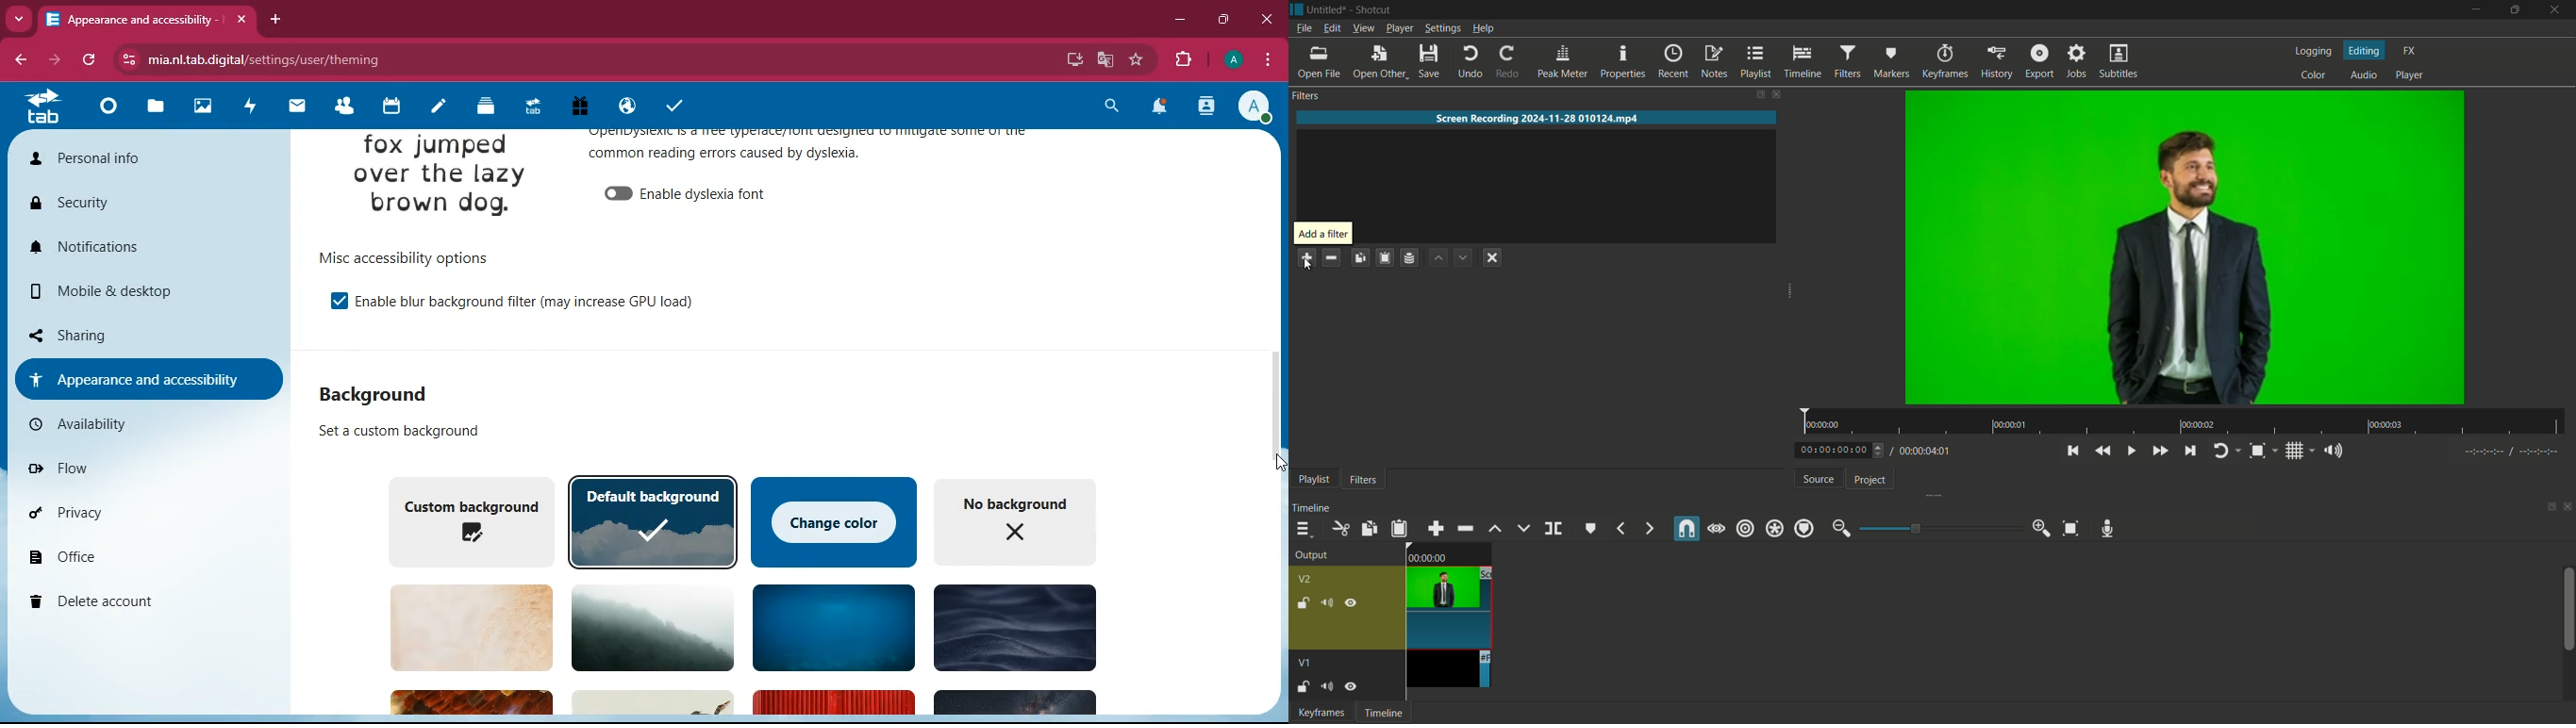  I want to click on tab, so click(42, 107).